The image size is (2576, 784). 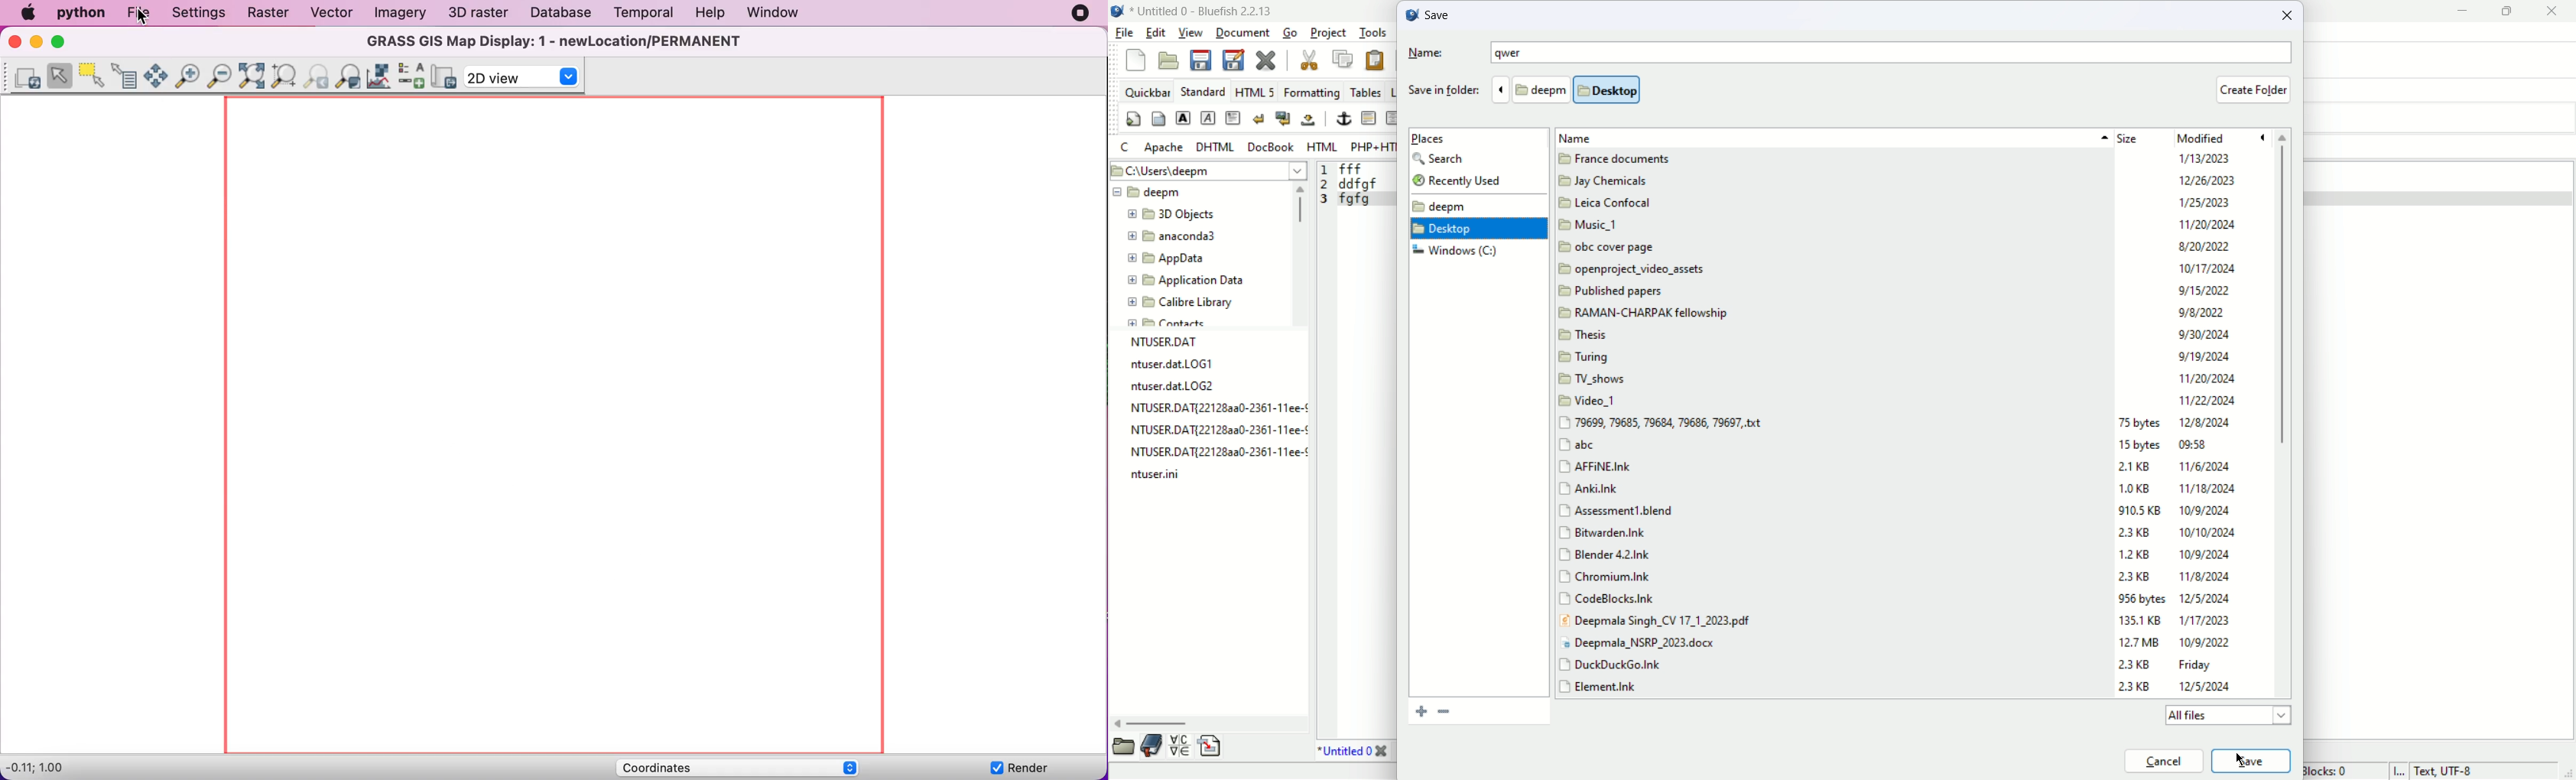 What do you see at coordinates (1324, 187) in the screenshot?
I see `line number` at bounding box center [1324, 187].